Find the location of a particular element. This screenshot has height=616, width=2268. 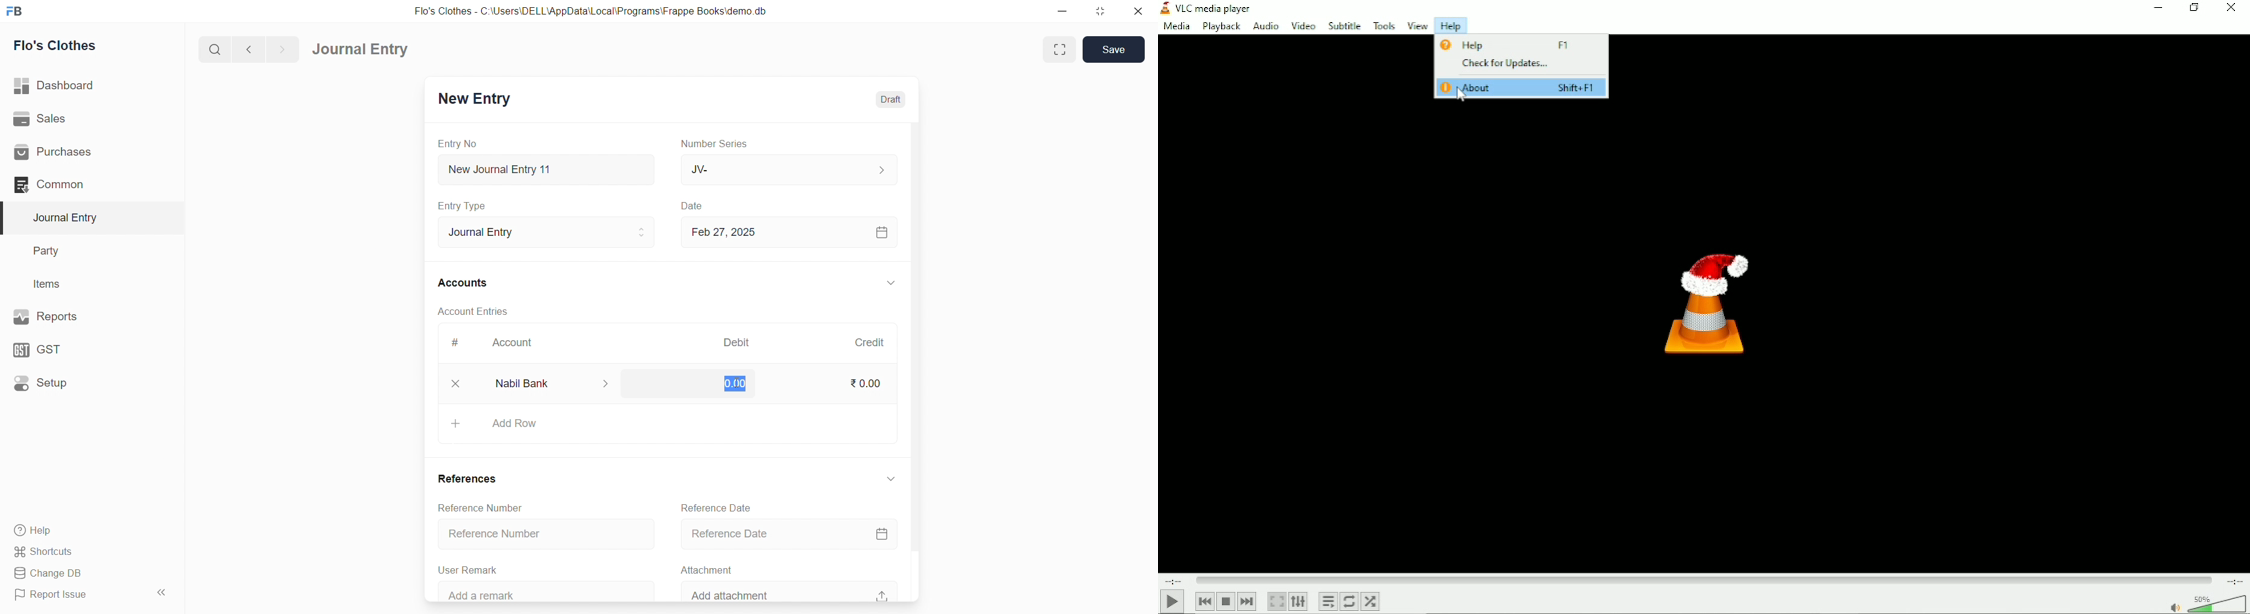

Reference Date is located at coordinates (716, 507).